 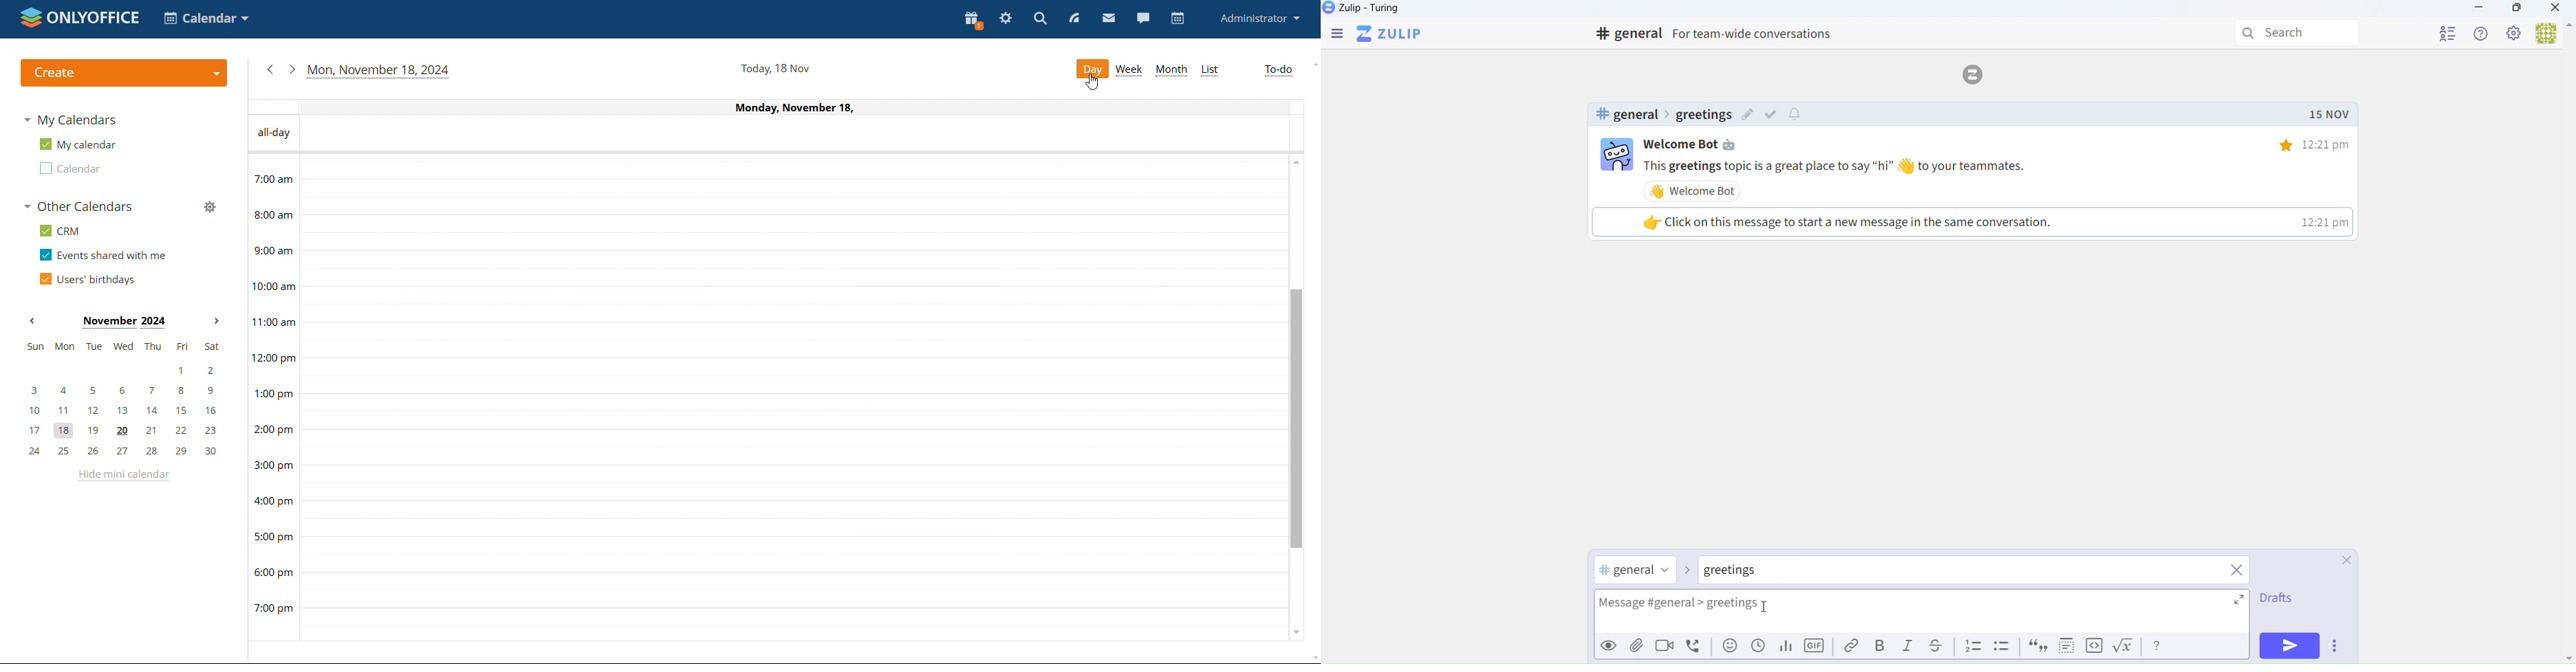 What do you see at coordinates (1094, 68) in the screenshot?
I see `day view selected` at bounding box center [1094, 68].